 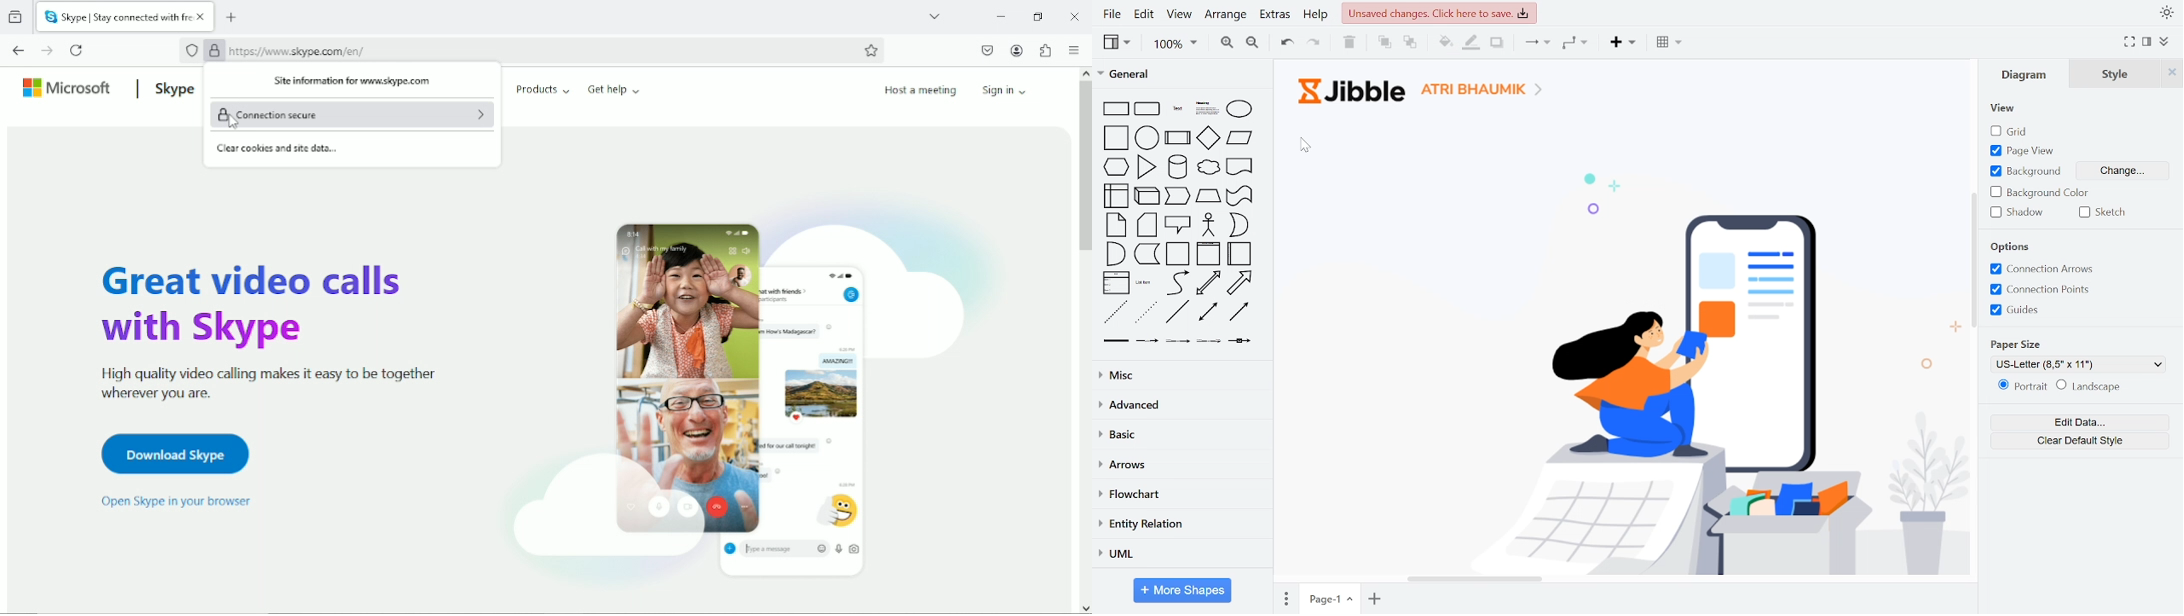 I want to click on vertical scrollbar, so click(x=1972, y=264).